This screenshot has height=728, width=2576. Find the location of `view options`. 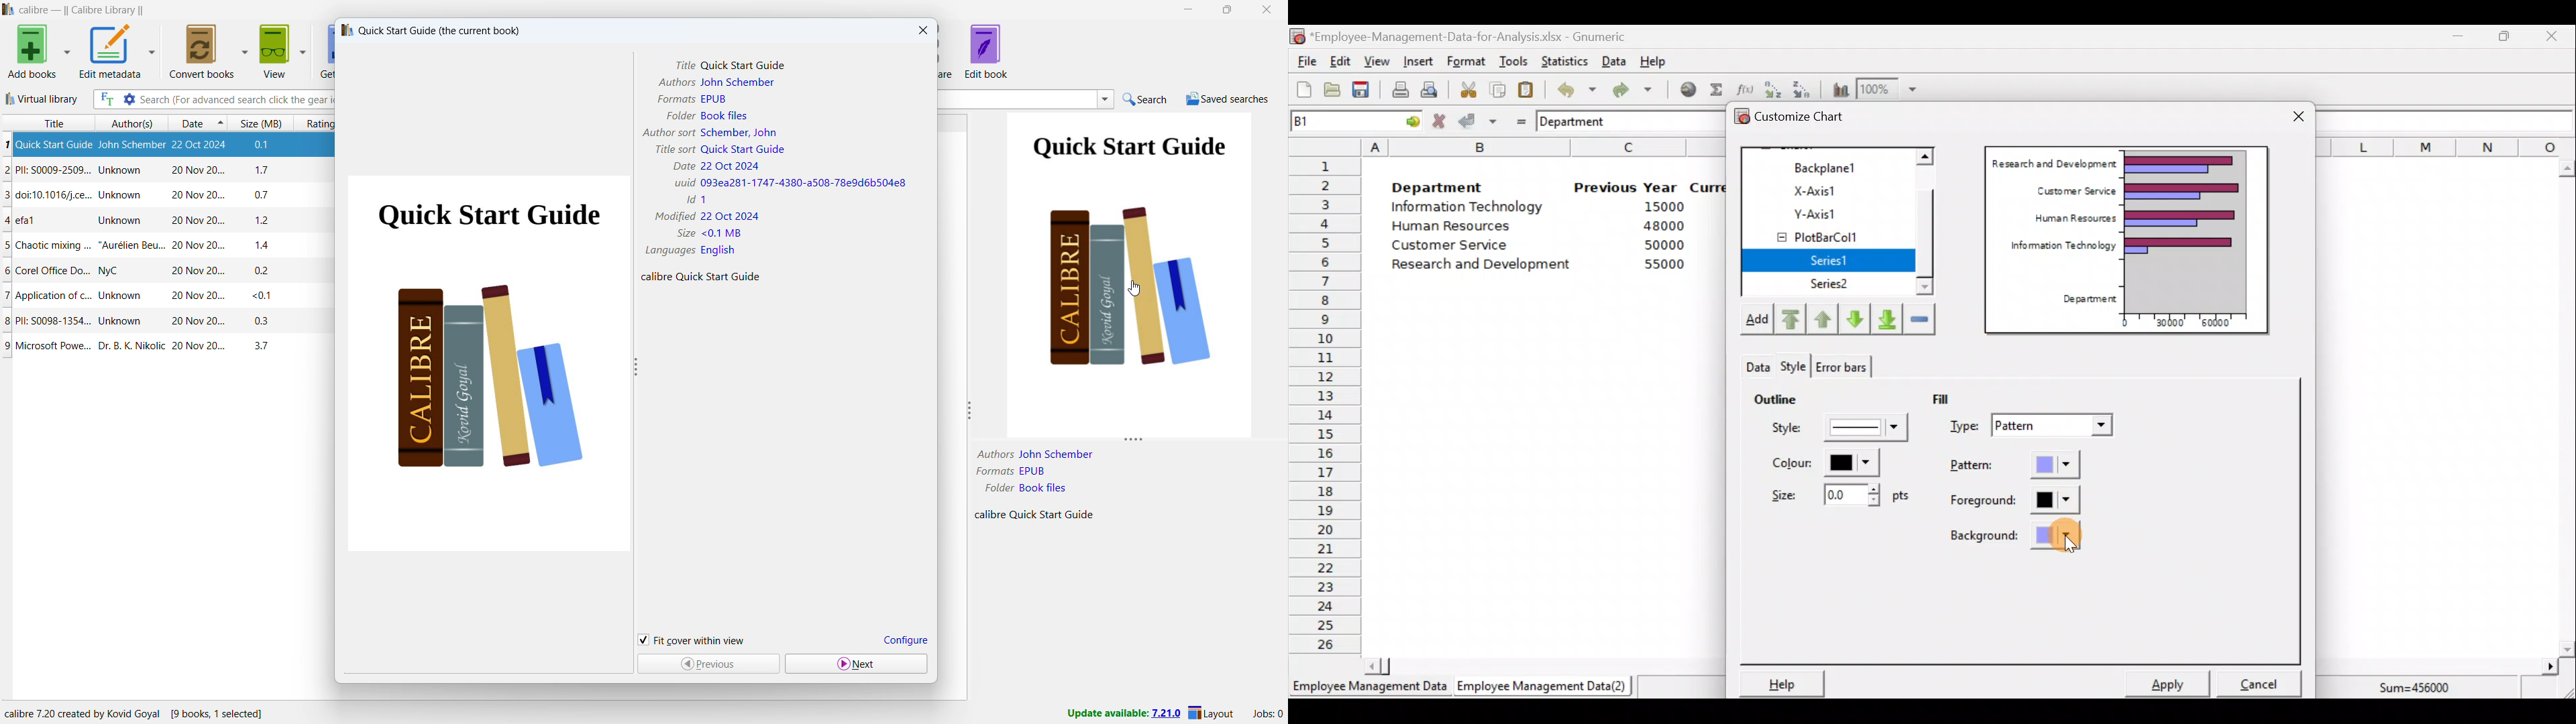

view options is located at coordinates (303, 51).